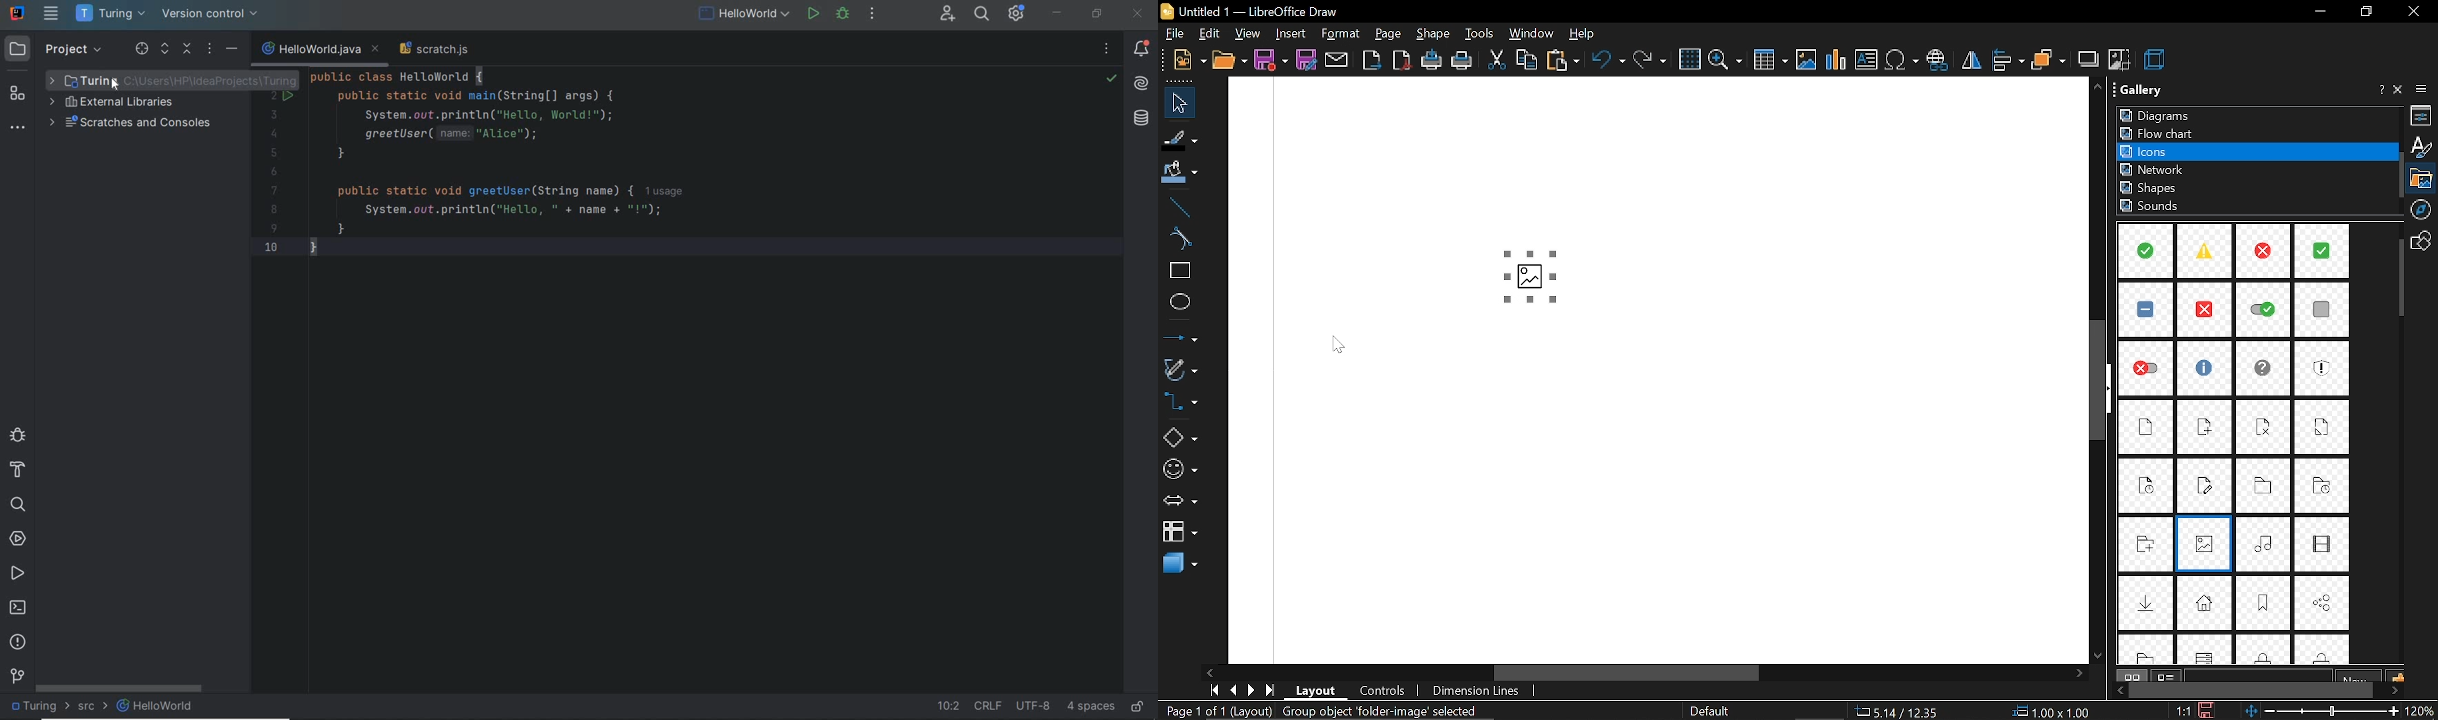 This screenshot has height=728, width=2464. Describe the element at coordinates (1141, 83) in the screenshot. I see `AI Assistant` at that location.